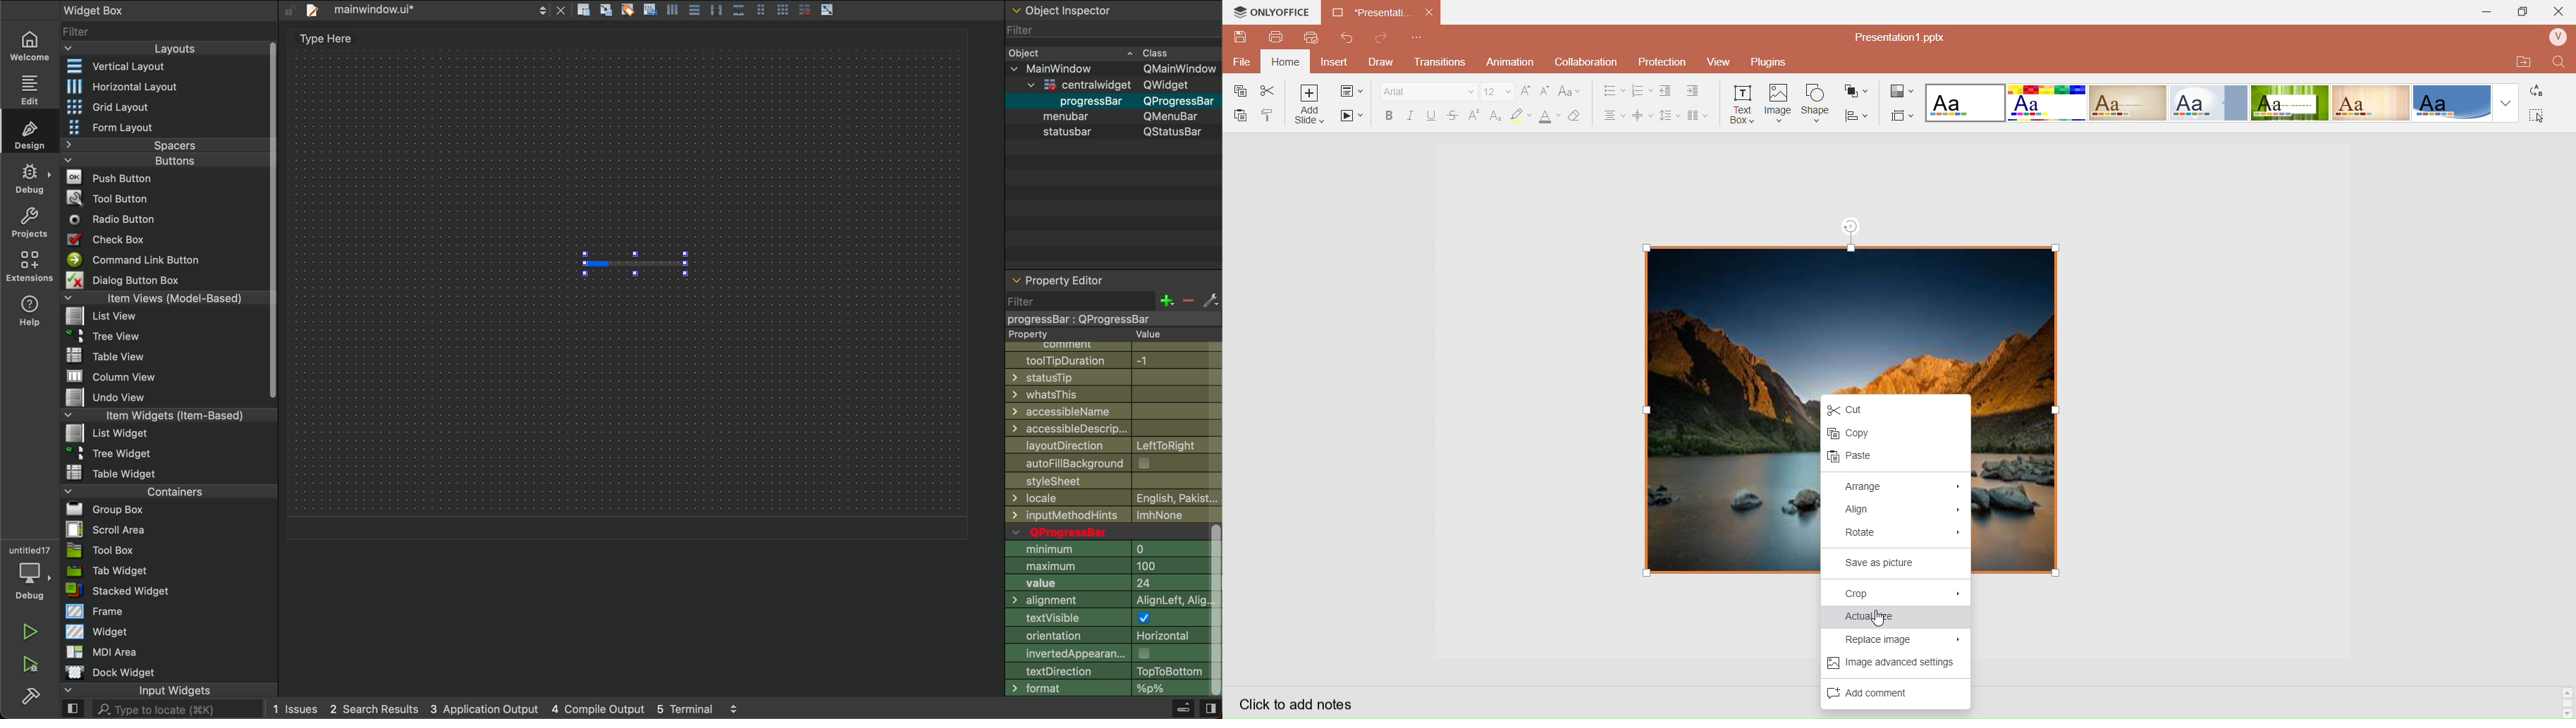  I want to click on Dock WIdget, so click(110, 672).